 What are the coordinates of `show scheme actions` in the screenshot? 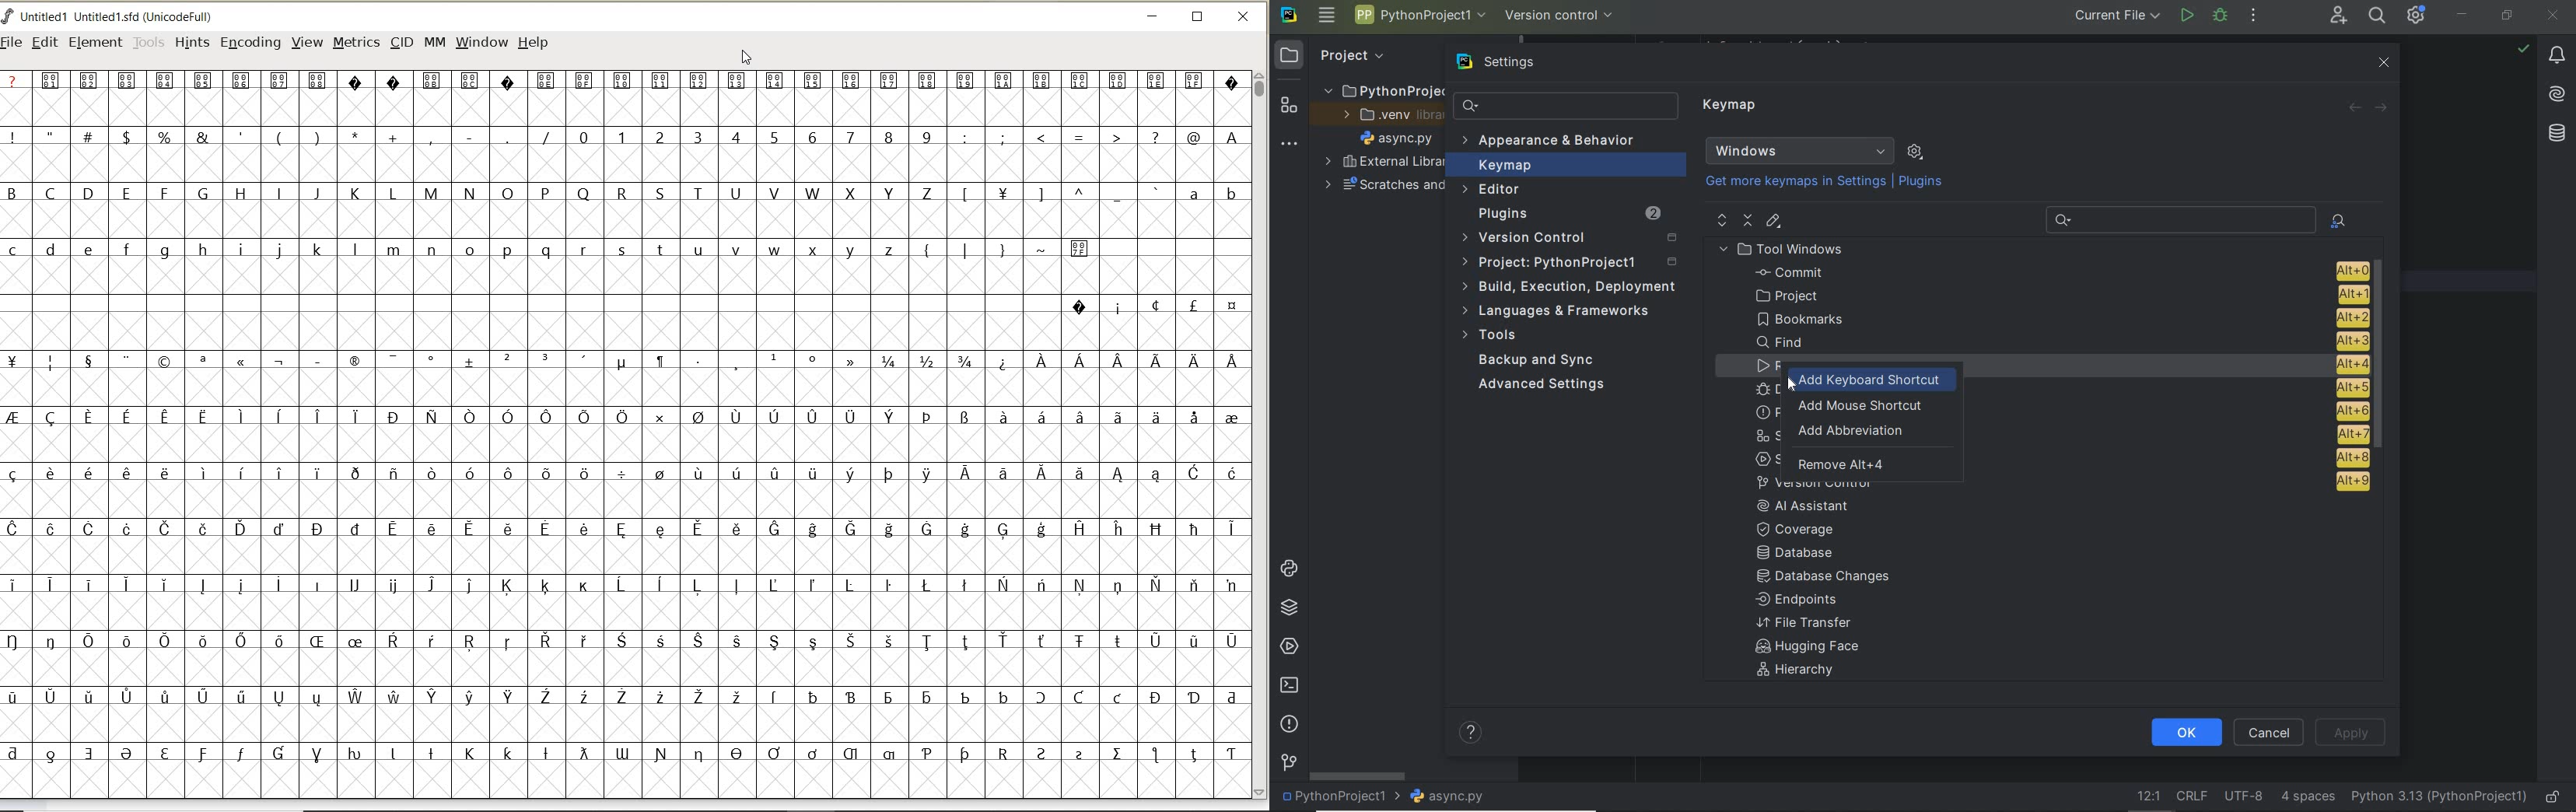 It's located at (1915, 151).